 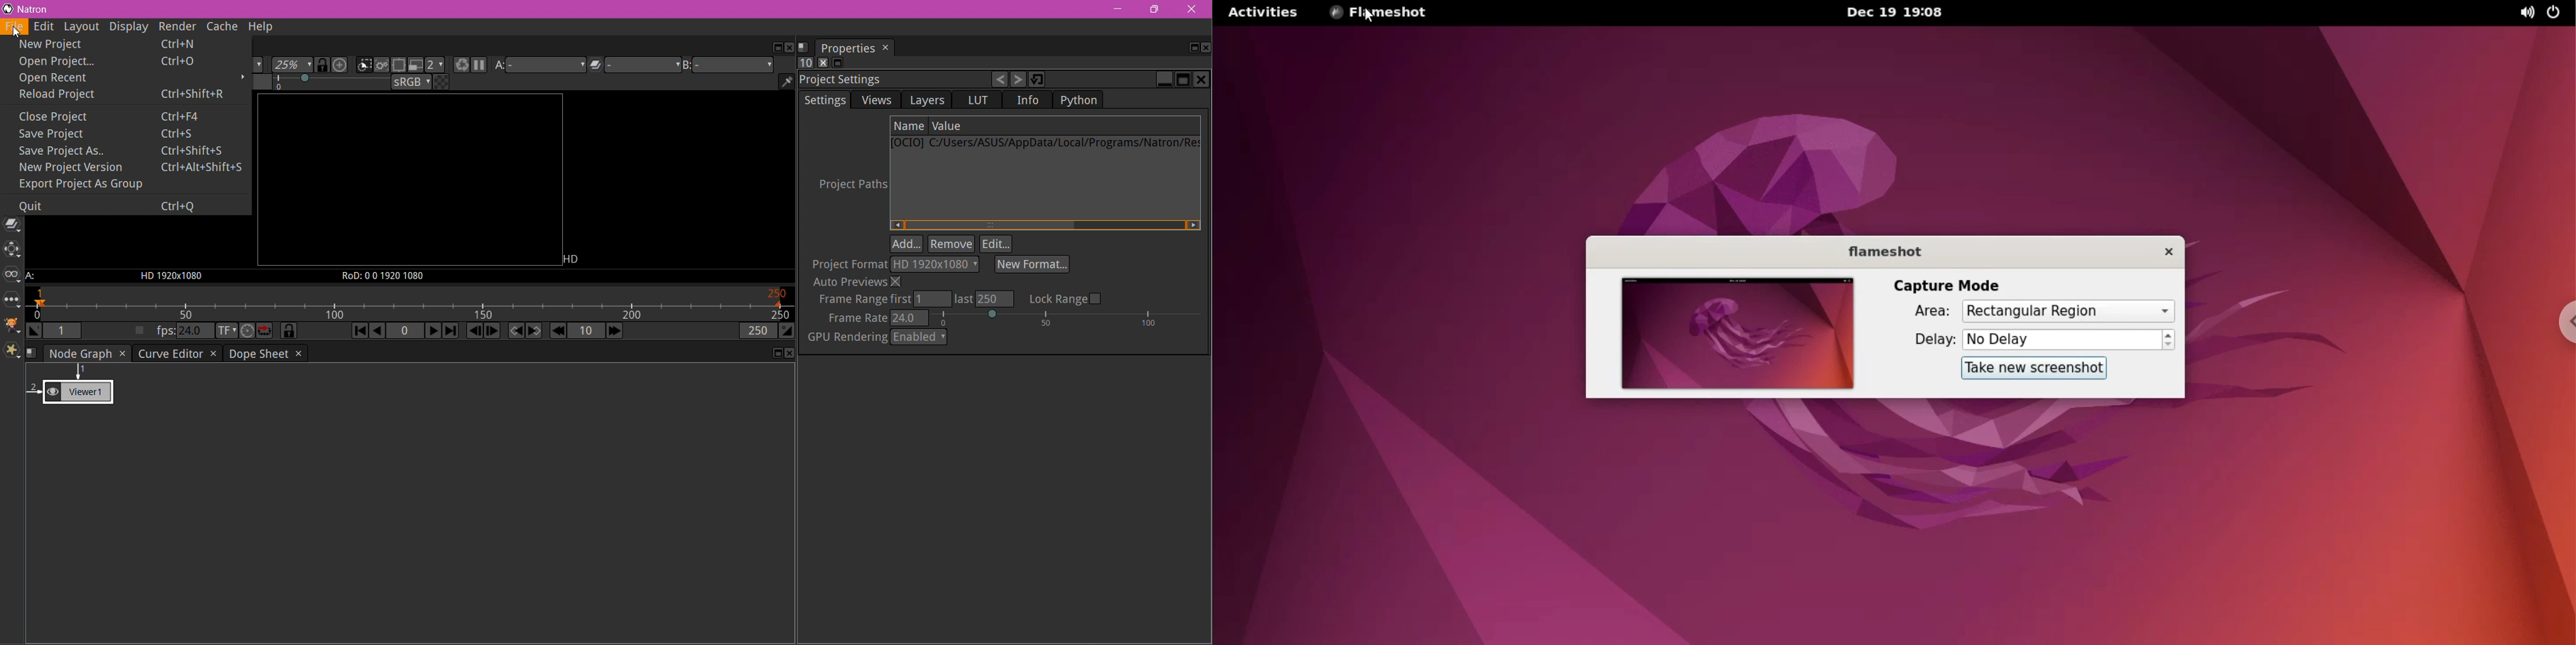 I want to click on area:, so click(x=1918, y=311).